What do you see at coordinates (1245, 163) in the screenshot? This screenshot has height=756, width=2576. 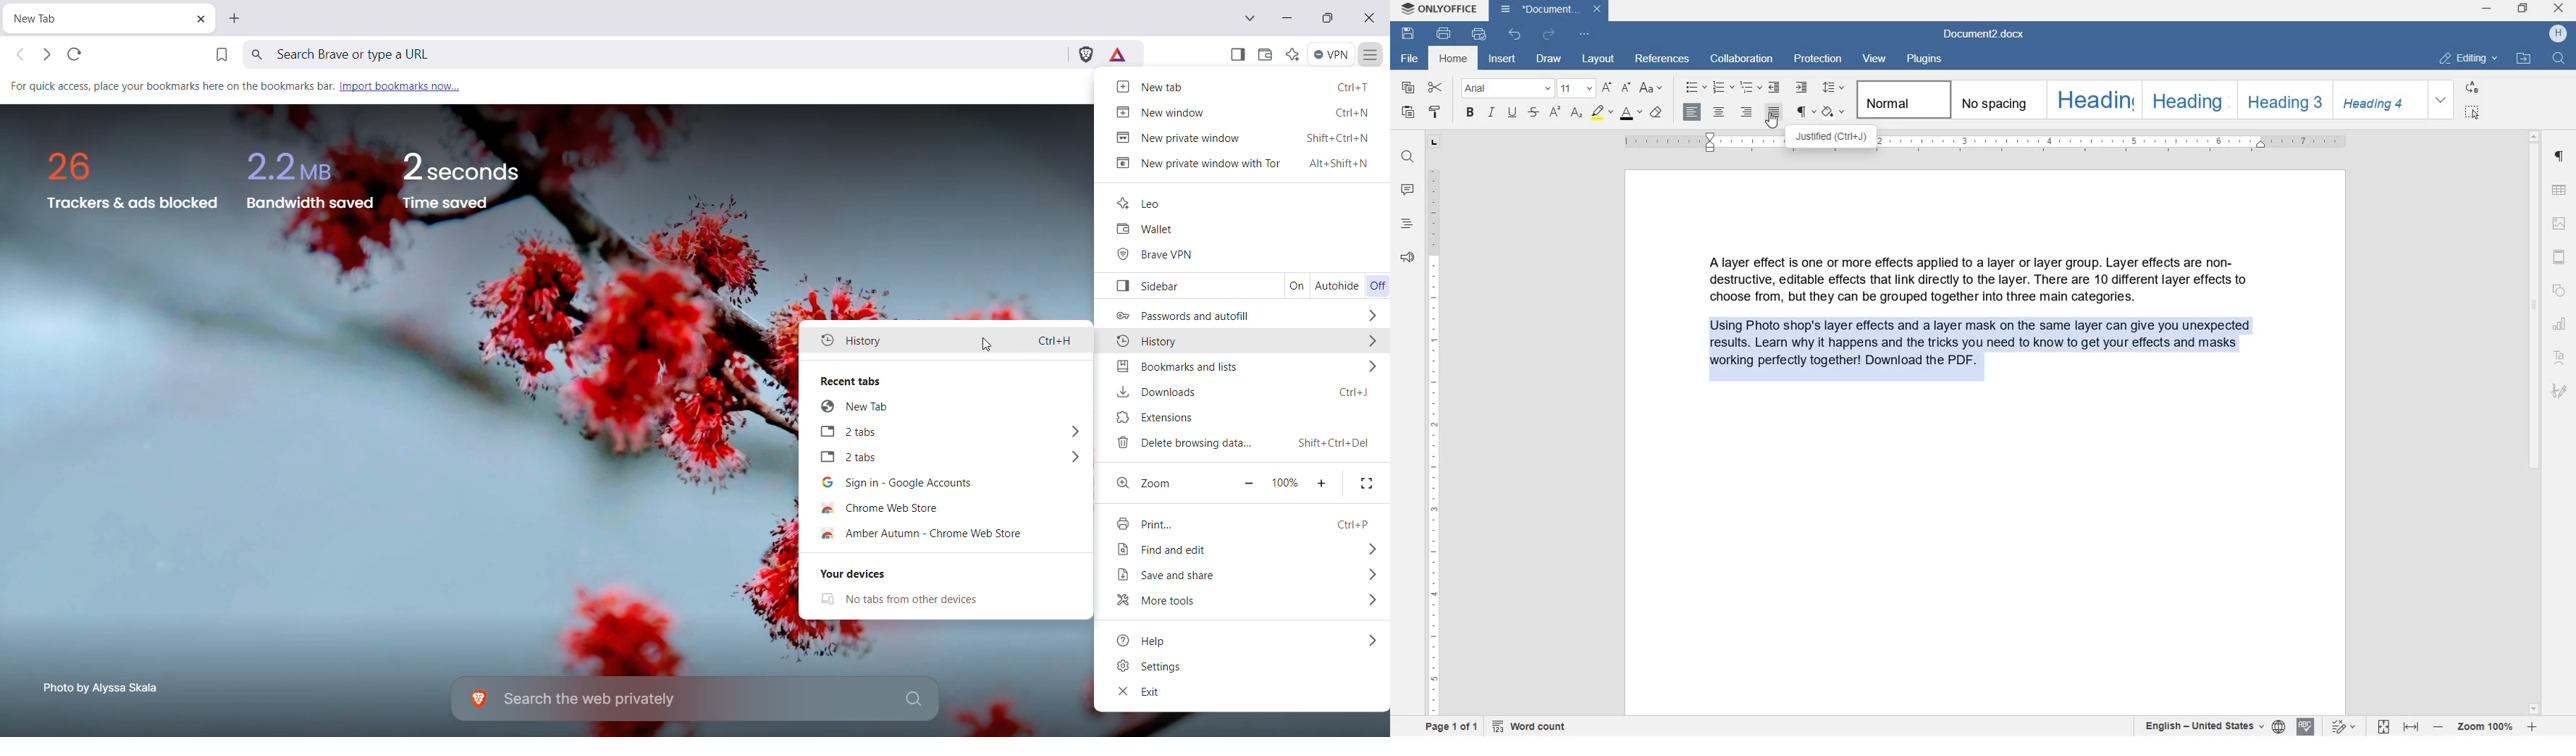 I see `New private window with Tor` at bounding box center [1245, 163].